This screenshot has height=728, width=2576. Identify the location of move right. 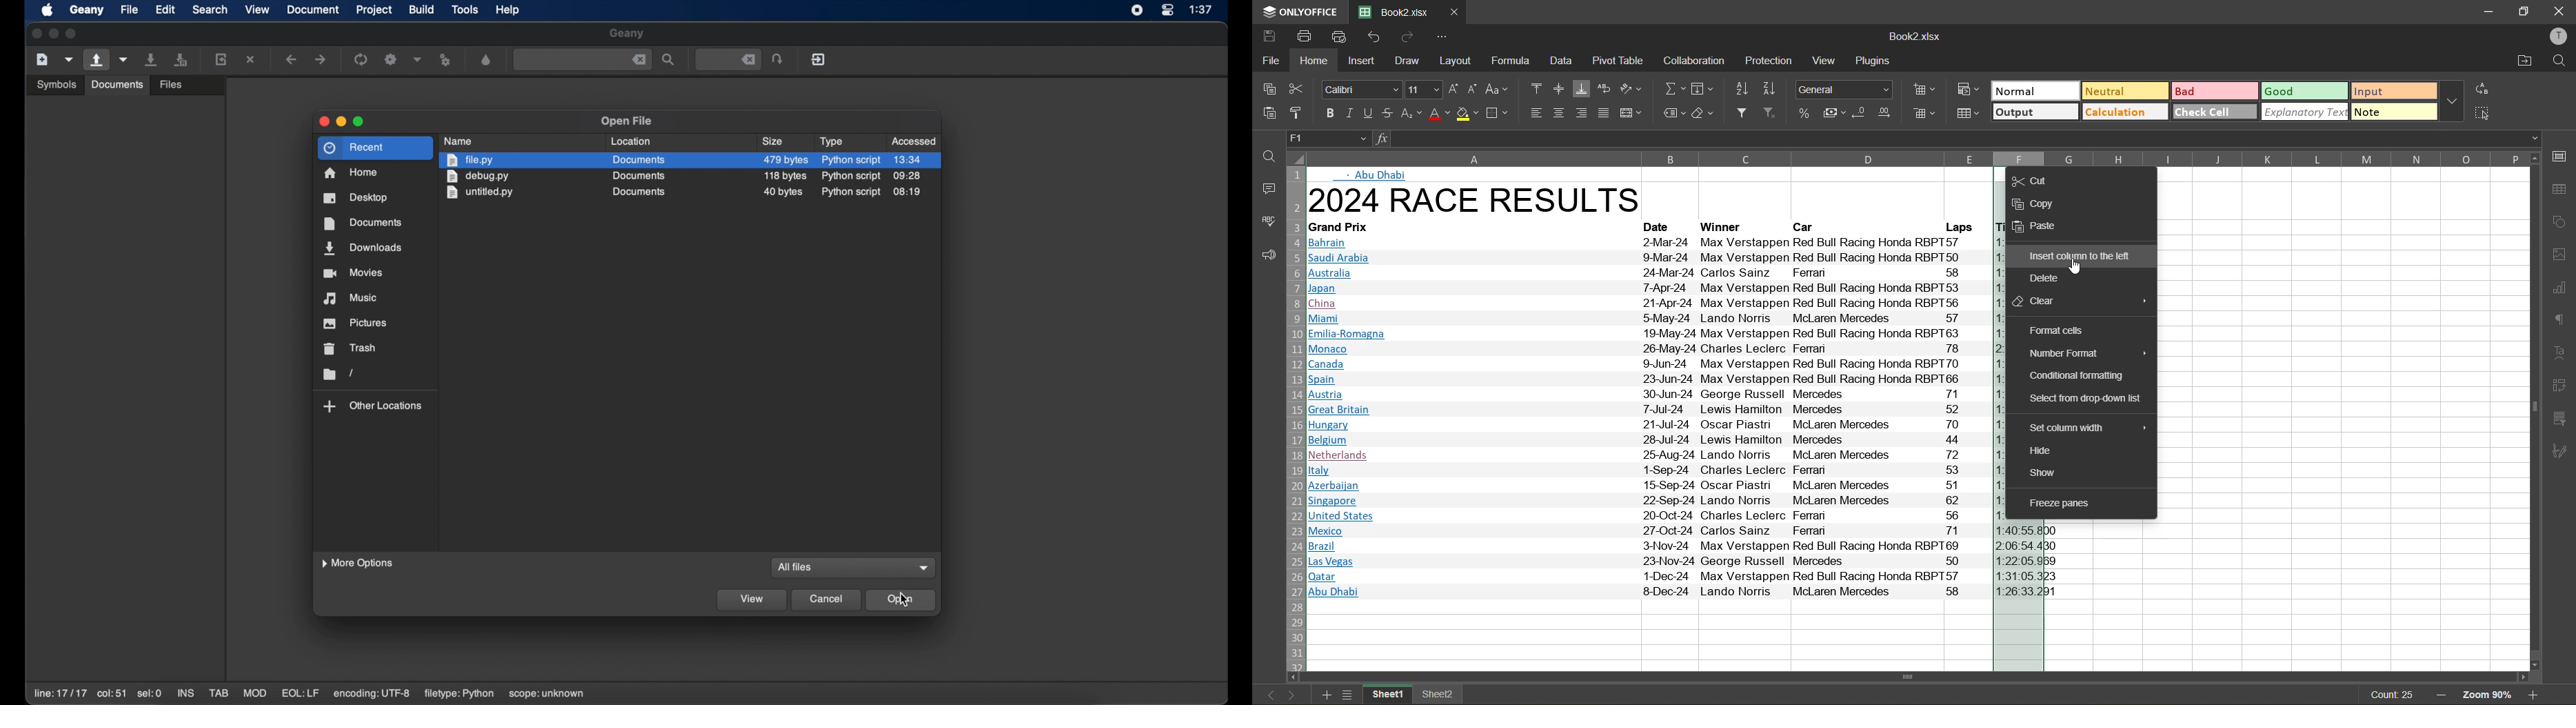
(2525, 678).